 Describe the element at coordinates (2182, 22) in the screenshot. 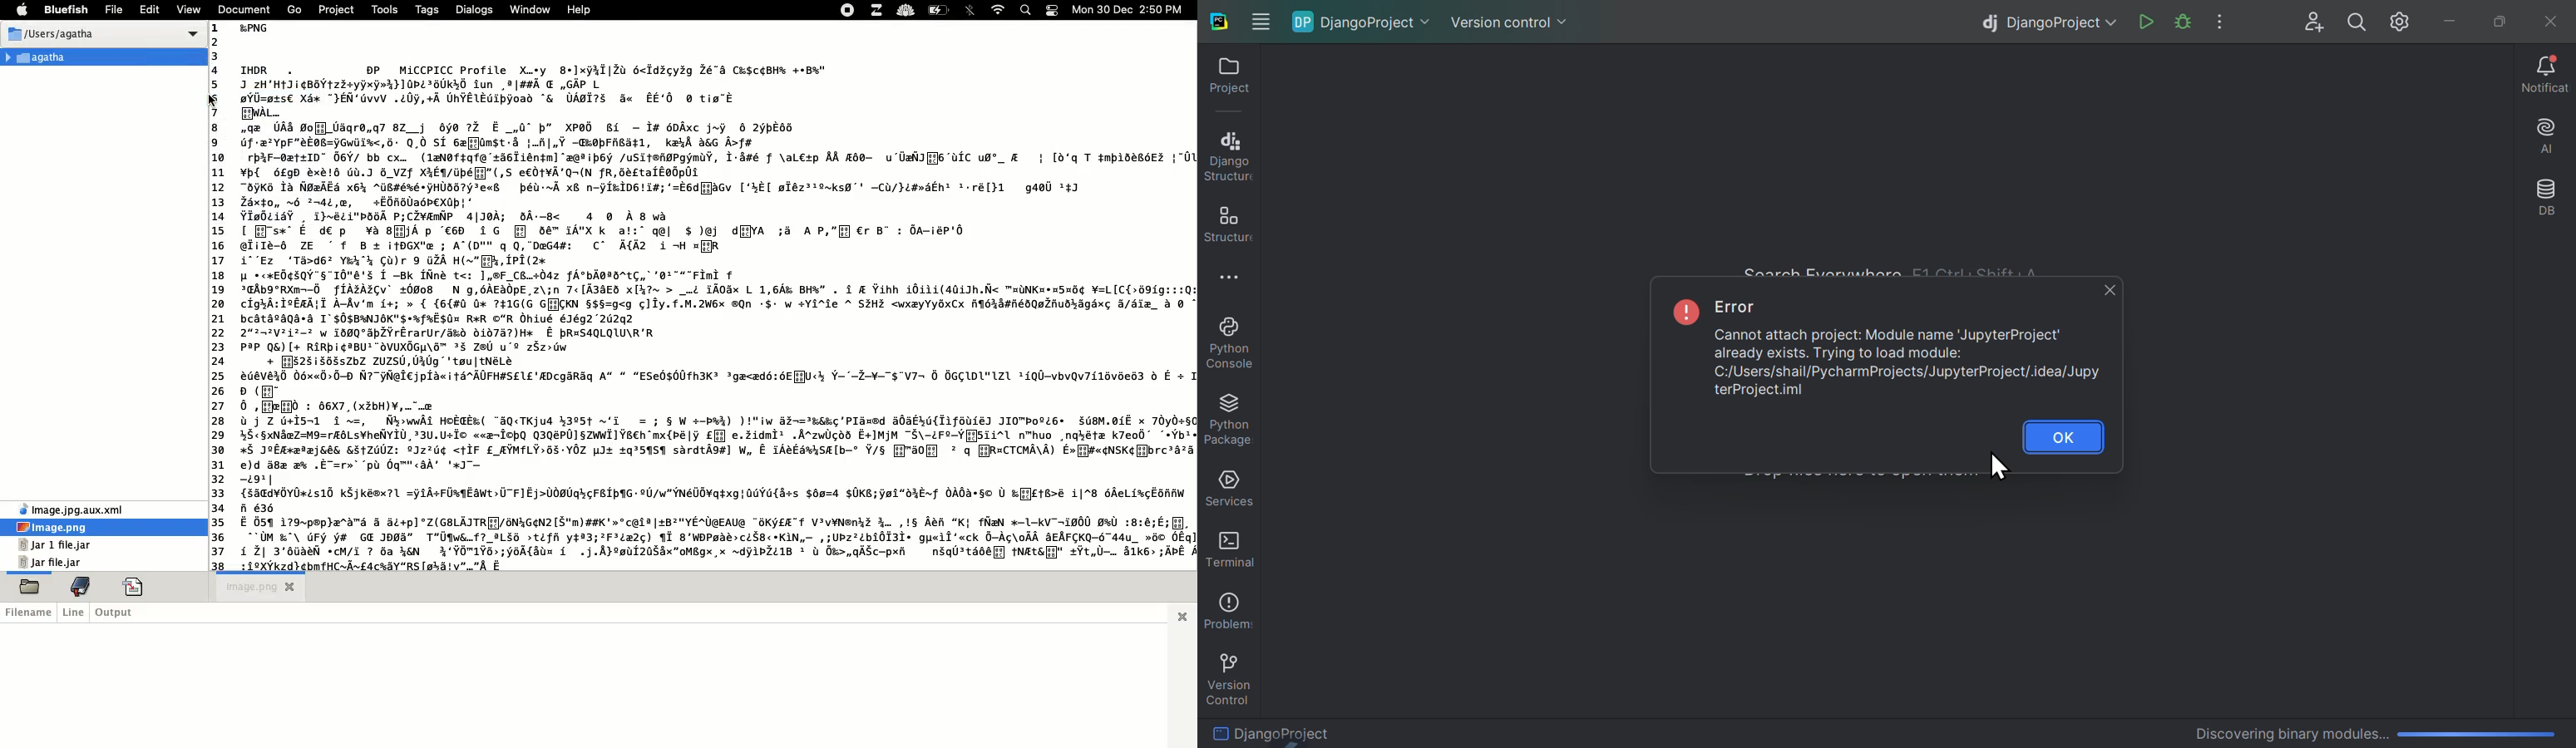

I see `Run project file` at that location.